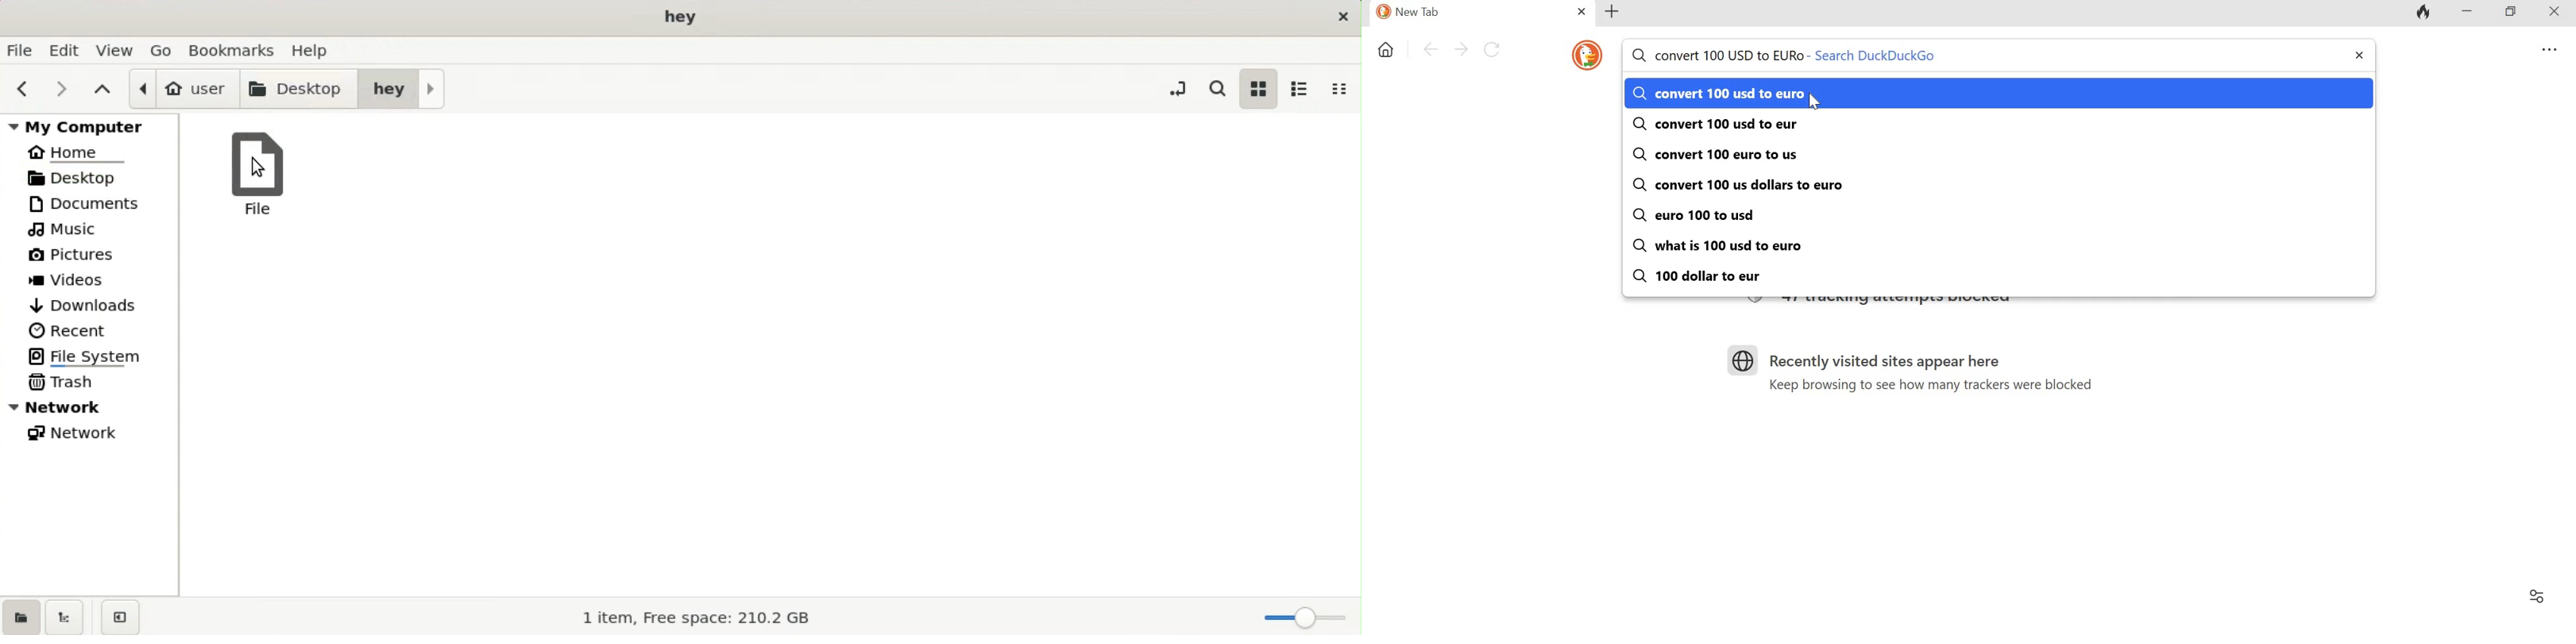 The height and width of the screenshot is (644, 2576). I want to click on Go back one page, so click(1431, 48).